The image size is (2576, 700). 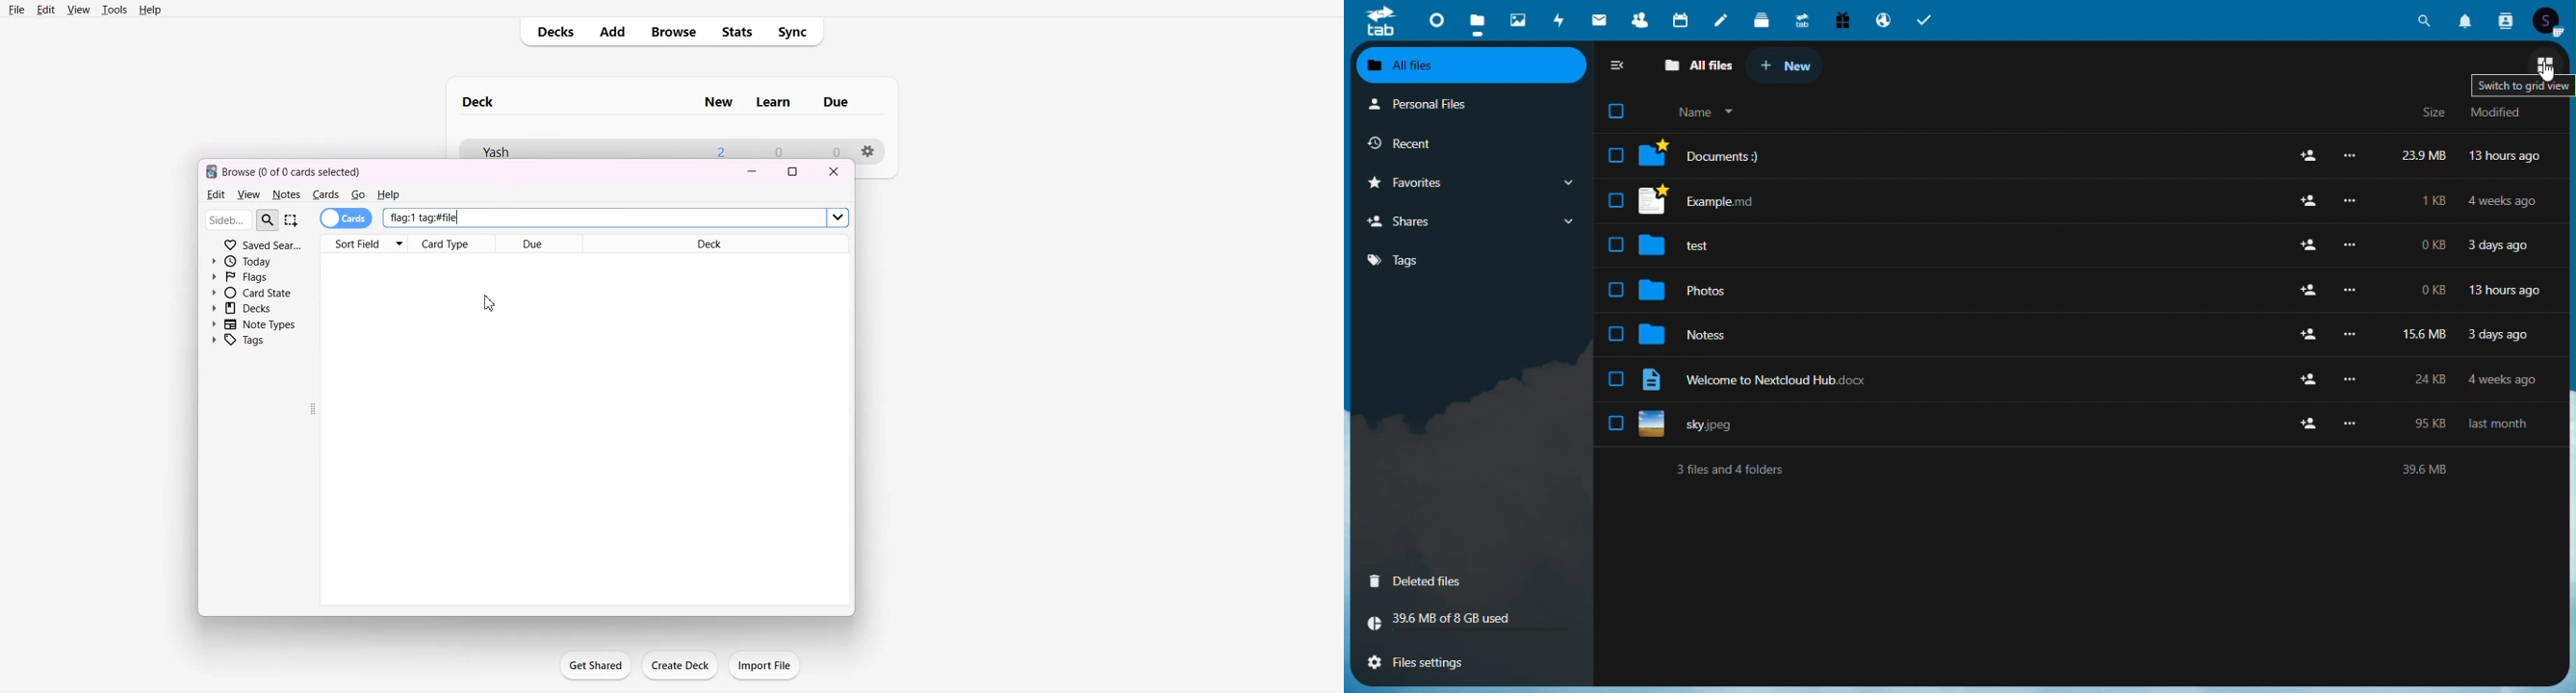 I want to click on documents, so click(x=1741, y=155).